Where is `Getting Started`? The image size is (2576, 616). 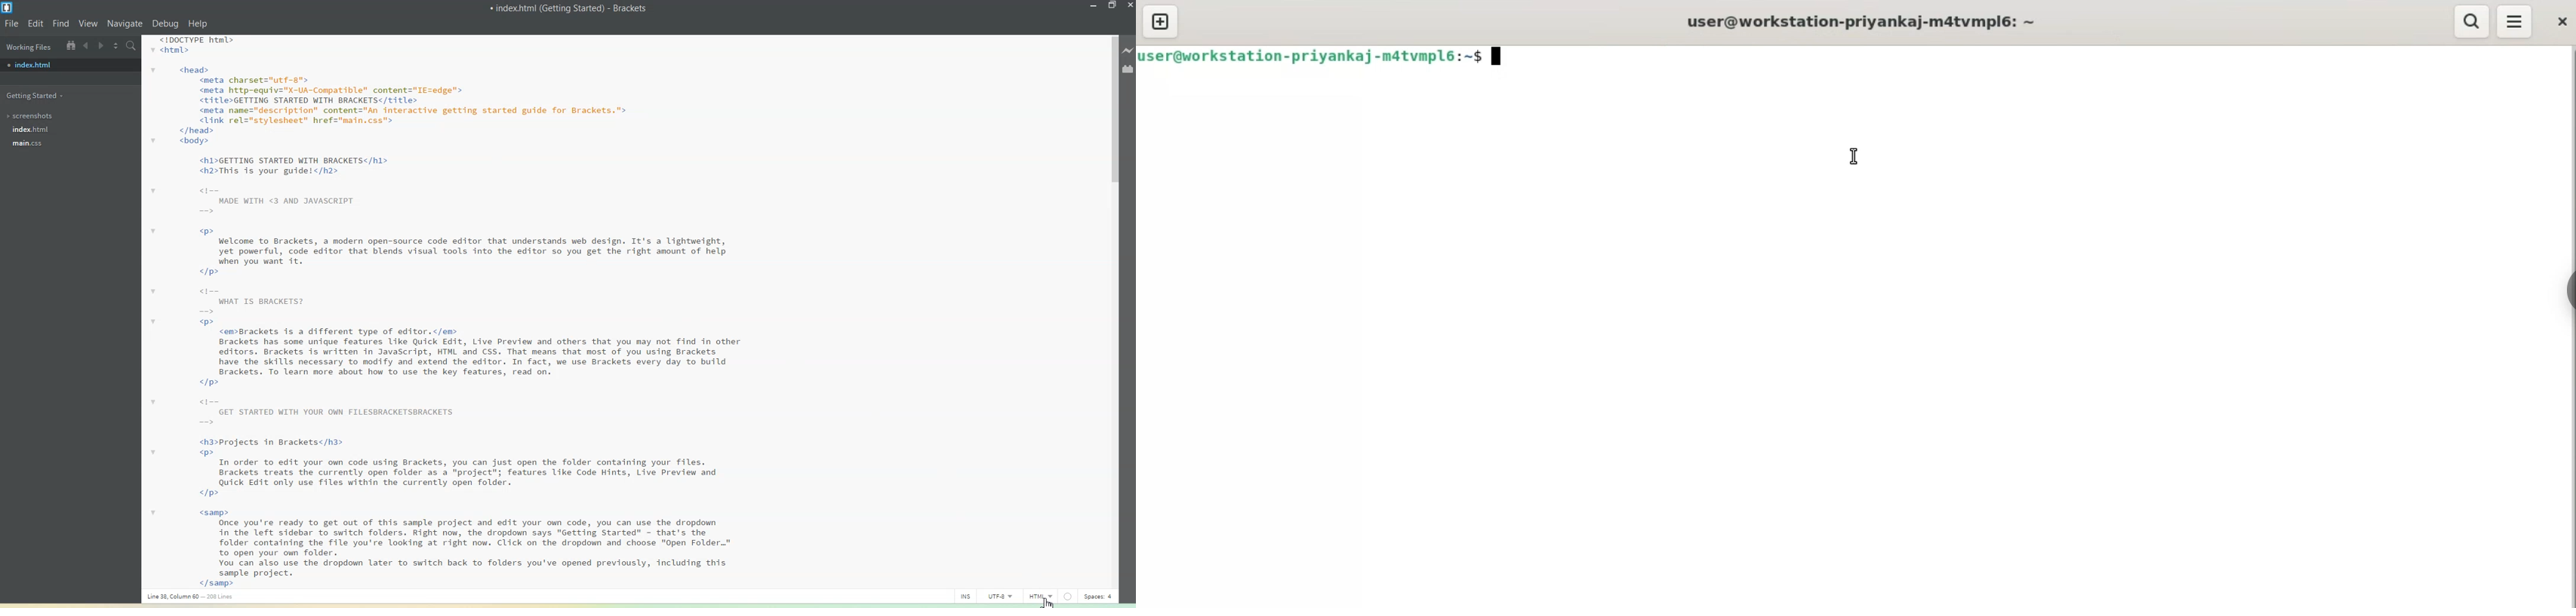 Getting Started is located at coordinates (37, 95).